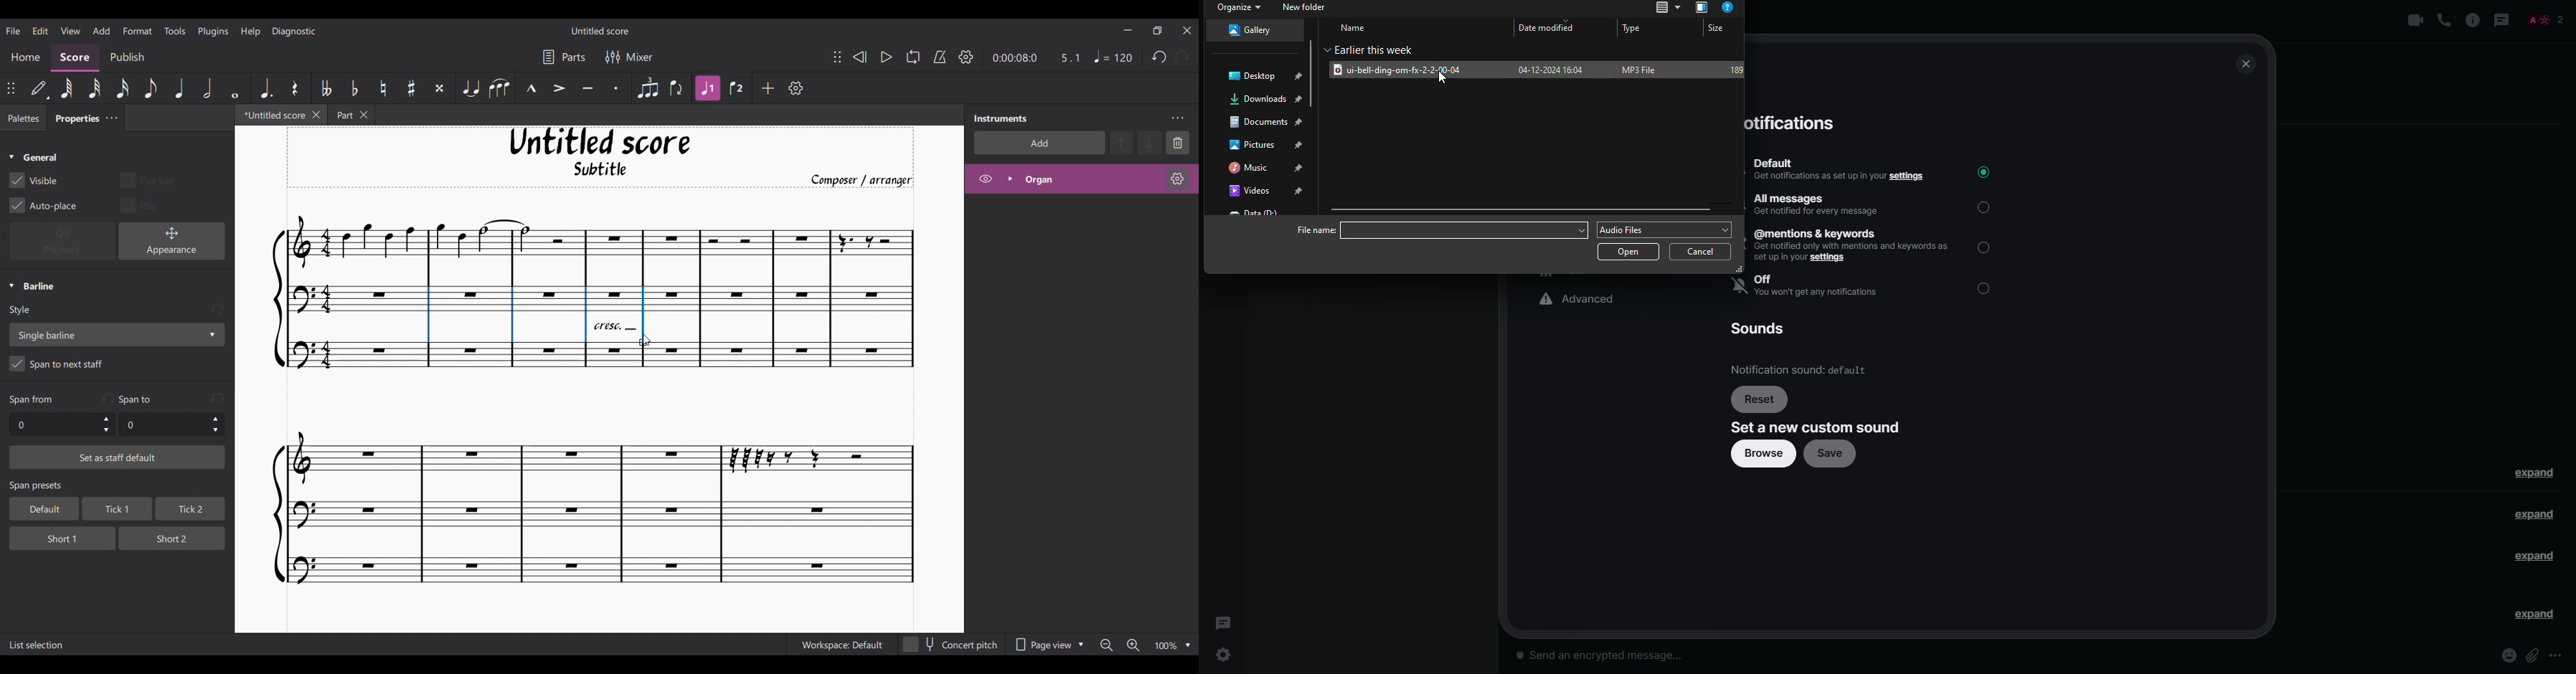  Describe the element at coordinates (317, 114) in the screenshot. I see `Close current tab` at that location.